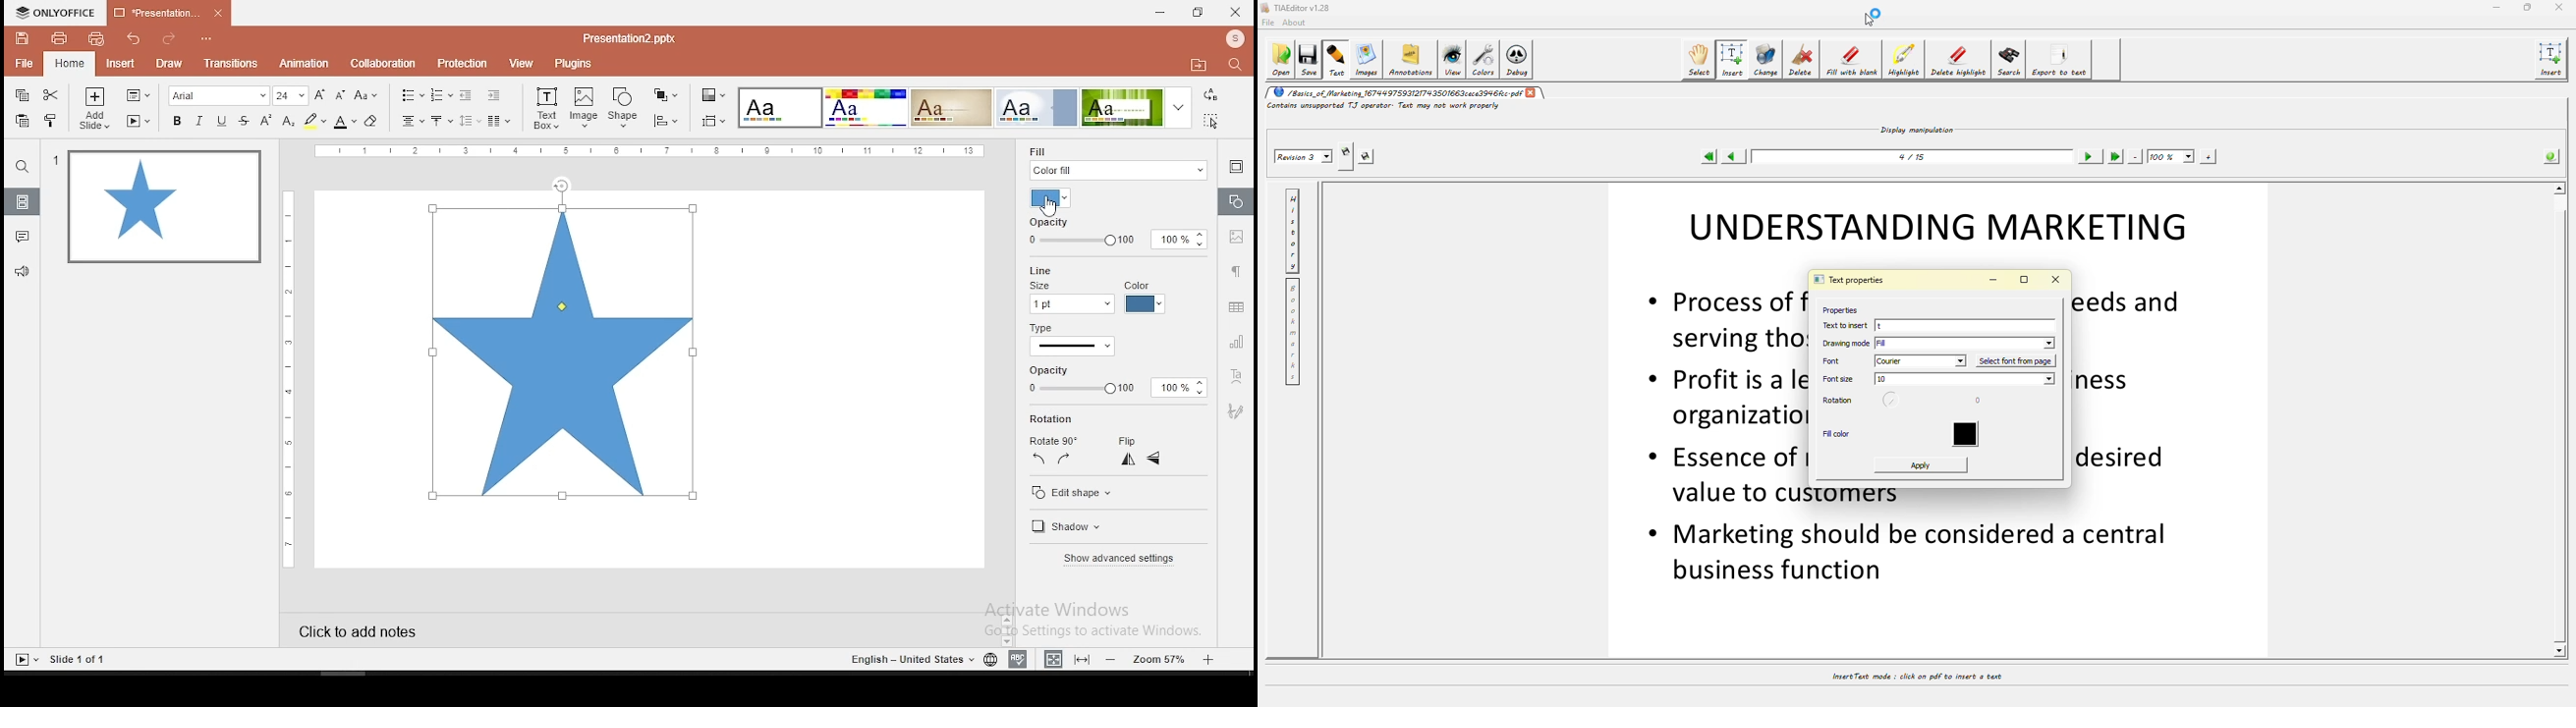 Image resolution: width=2576 pixels, height=728 pixels. Describe the element at coordinates (80, 659) in the screenshot. I see `slide 1 of 1` at that location.